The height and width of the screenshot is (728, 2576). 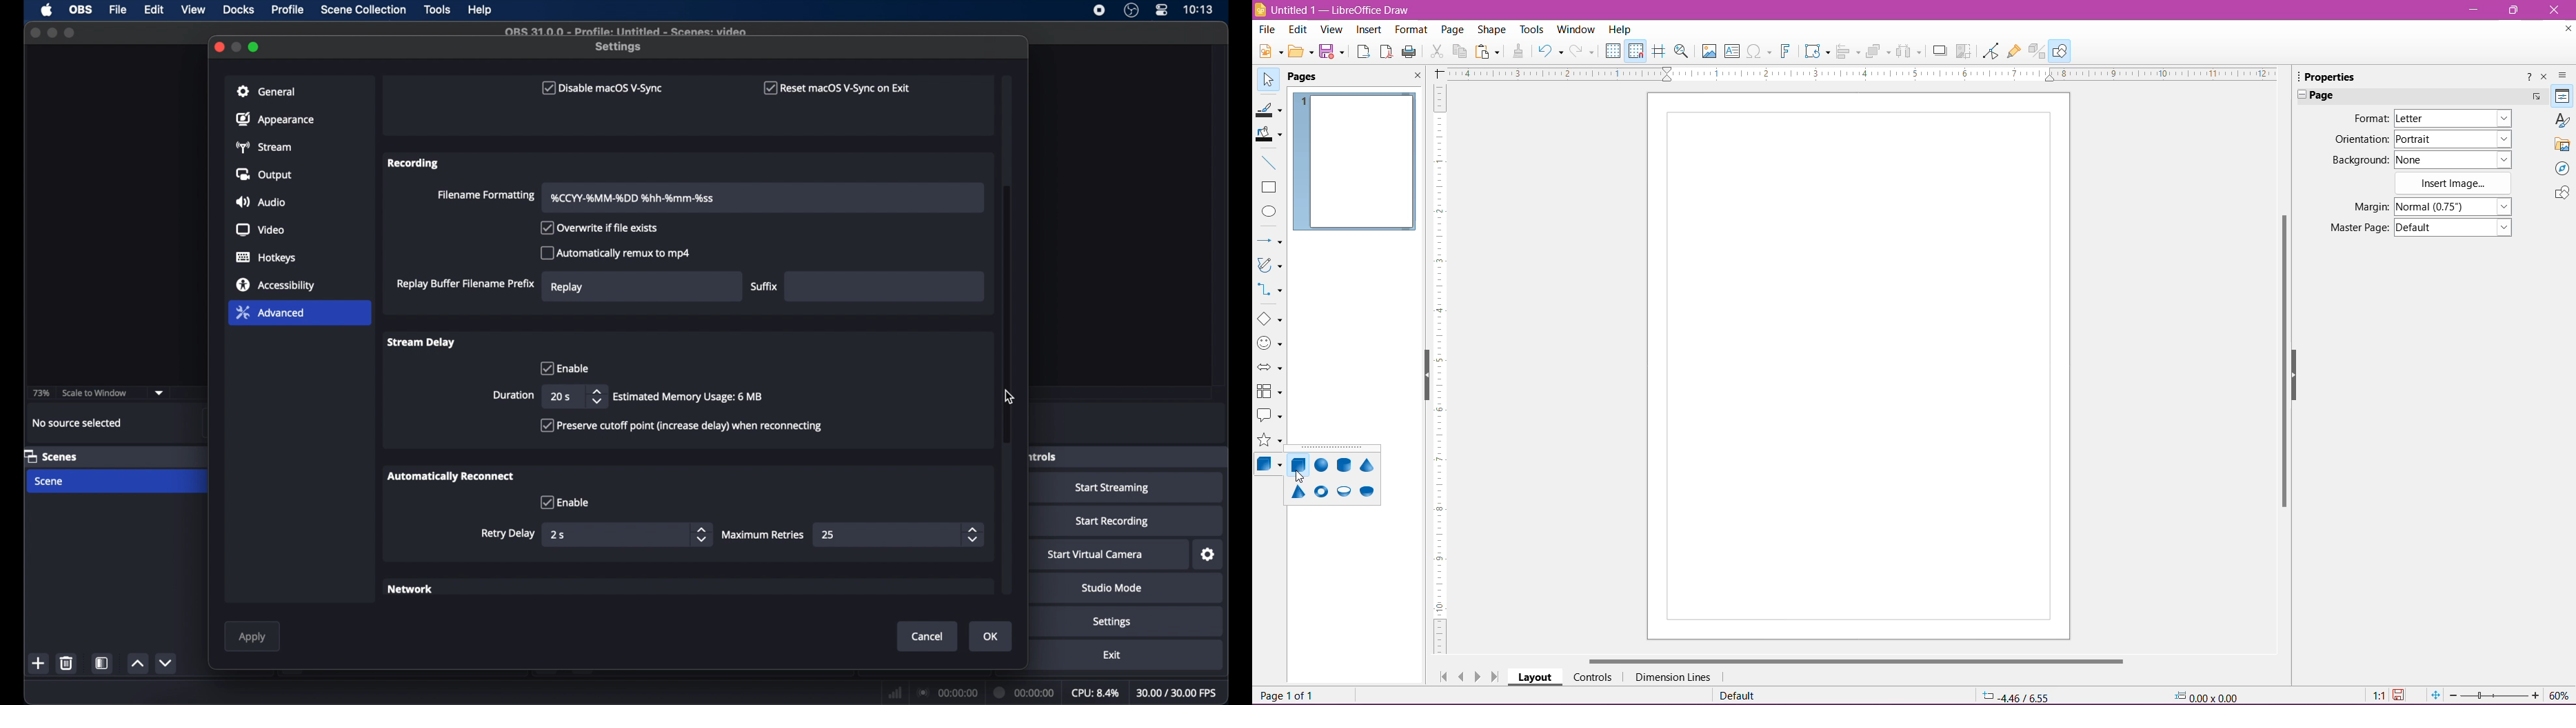 What do you see at coordinates (1496, 677) in the screenshot?
I see `Scroll to last page` at bounding box center [1496, 677].